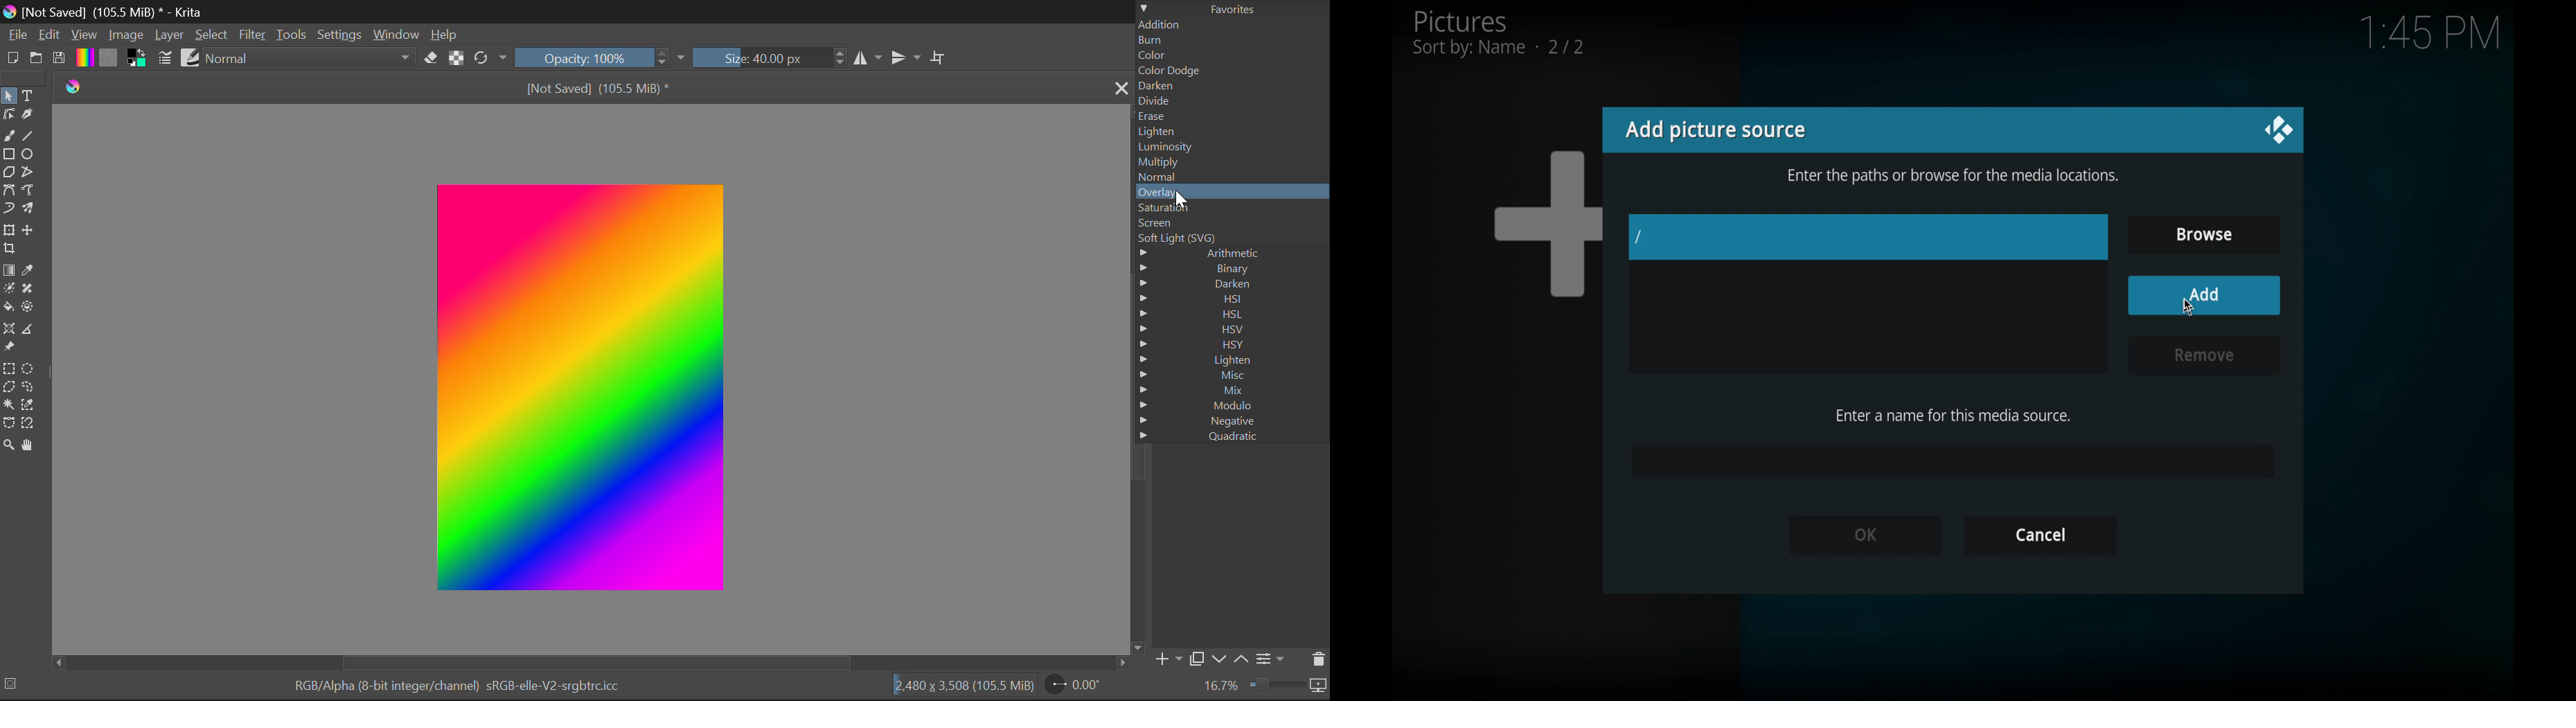 The width and height of the screenshot is (2576, 728). I want to click on Tools, so click(294, 35).